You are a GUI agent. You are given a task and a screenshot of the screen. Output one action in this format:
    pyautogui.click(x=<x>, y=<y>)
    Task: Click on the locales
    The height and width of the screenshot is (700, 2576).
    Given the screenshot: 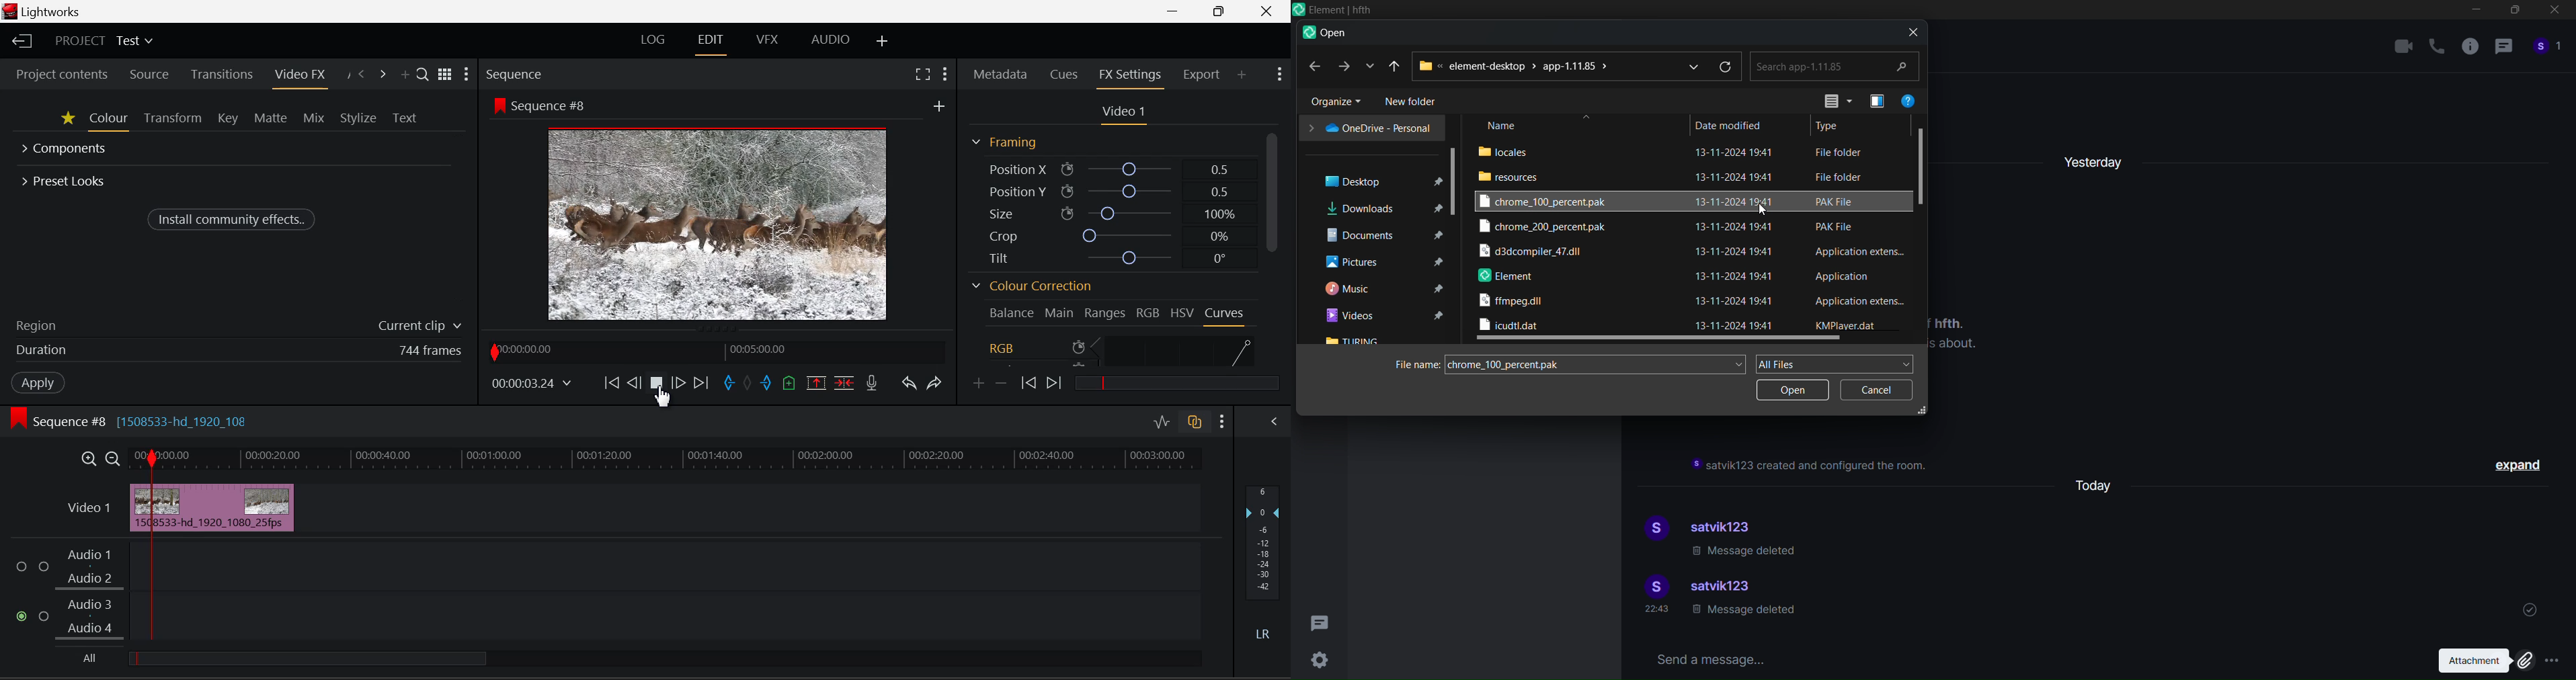 What is the action you would take?
    pyautogui.click(x=1509, y=151)
    